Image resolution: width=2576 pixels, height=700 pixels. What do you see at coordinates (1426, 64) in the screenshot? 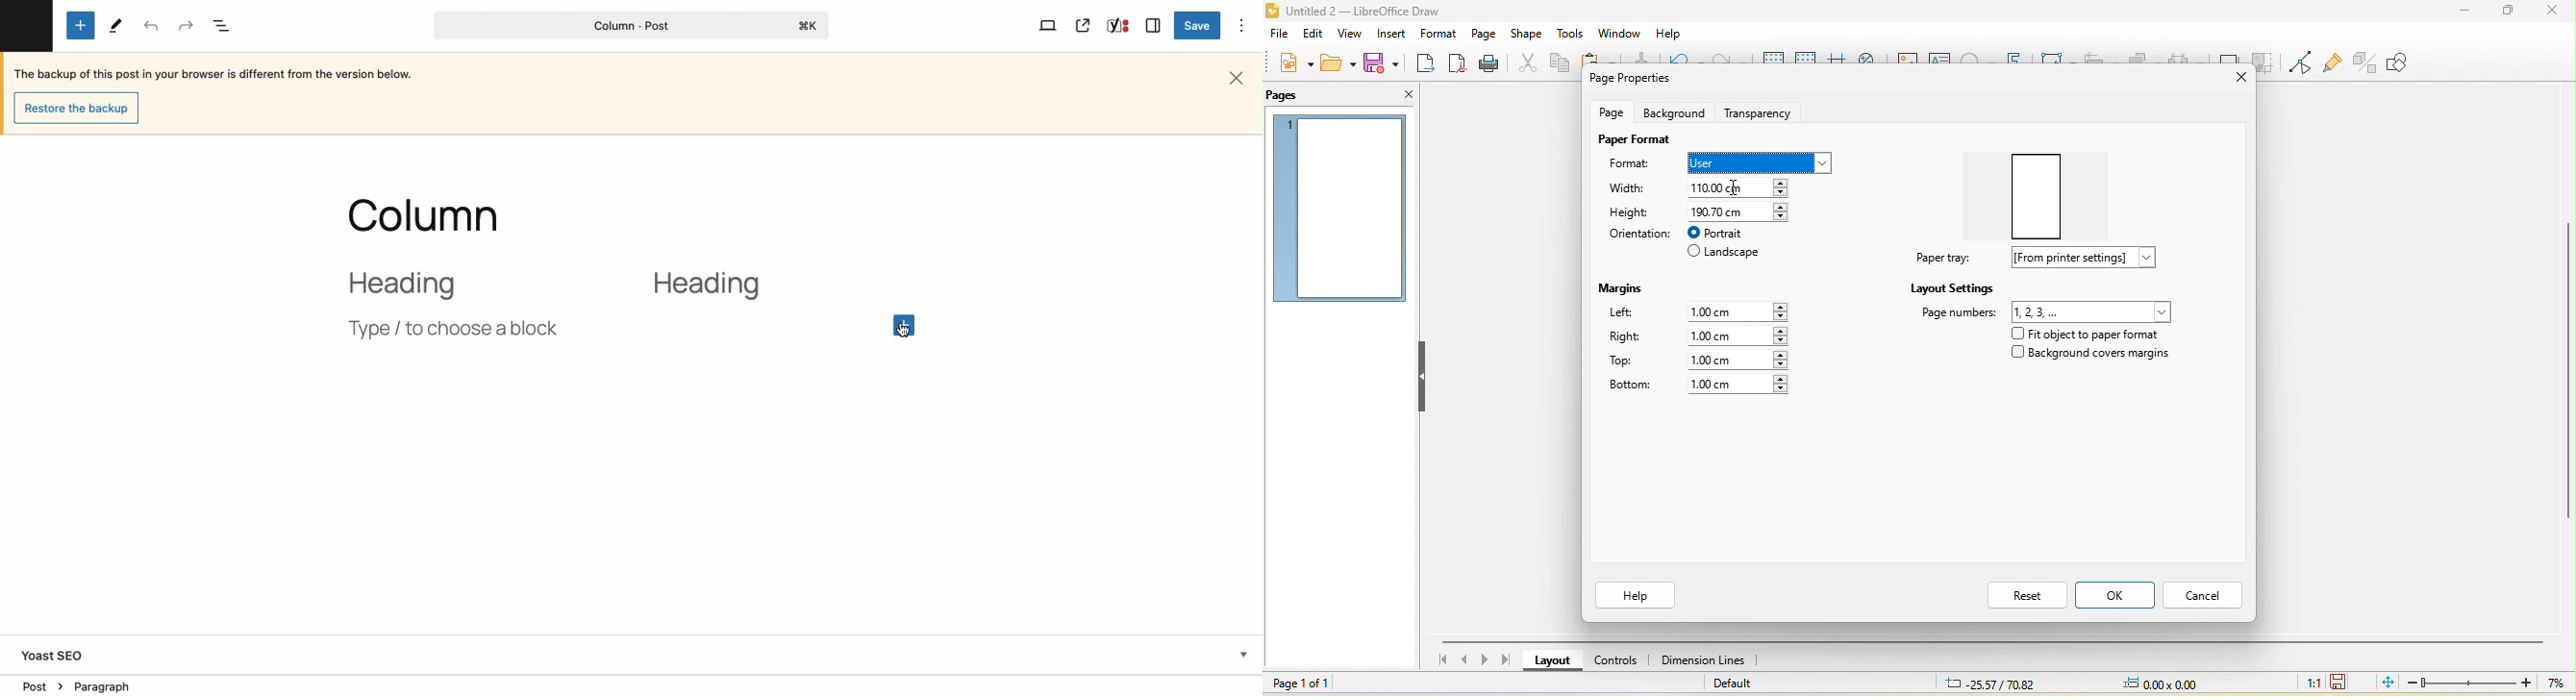
I see `export` at bounding box center [1426, 64].